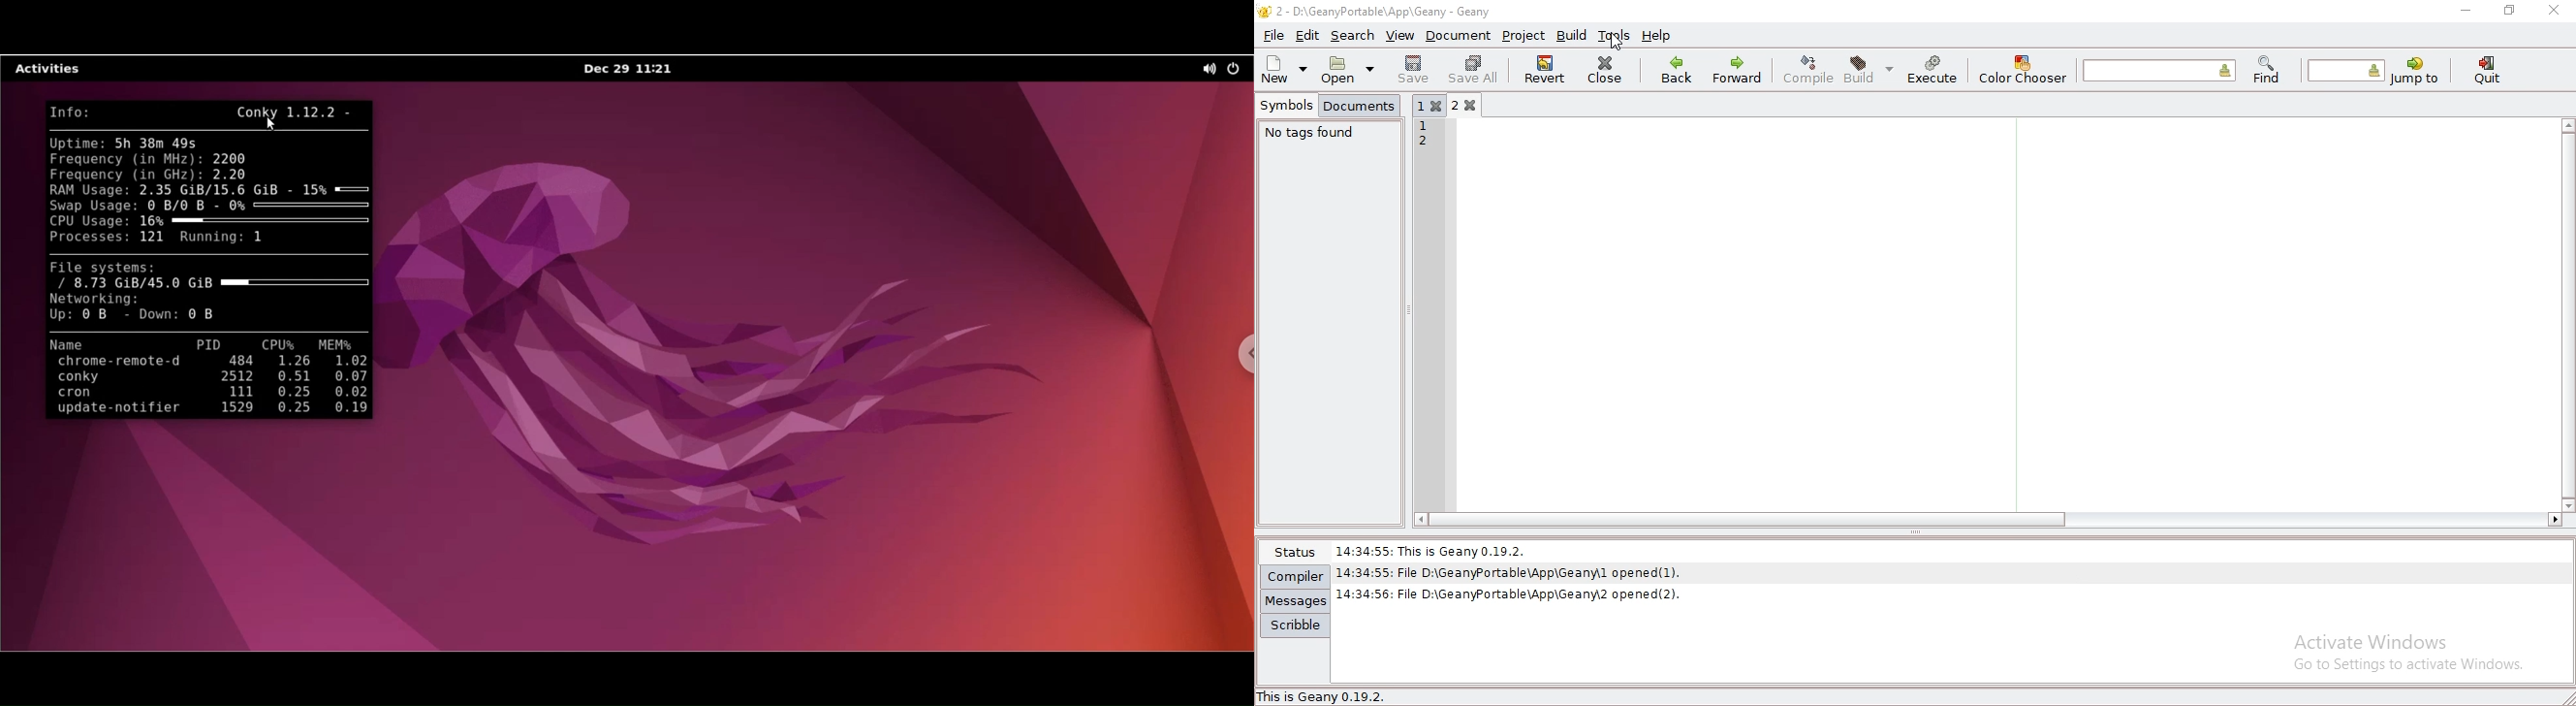  Describe the element at coordinates (1296, 600) in the screenshot. I see `messages` at that location.